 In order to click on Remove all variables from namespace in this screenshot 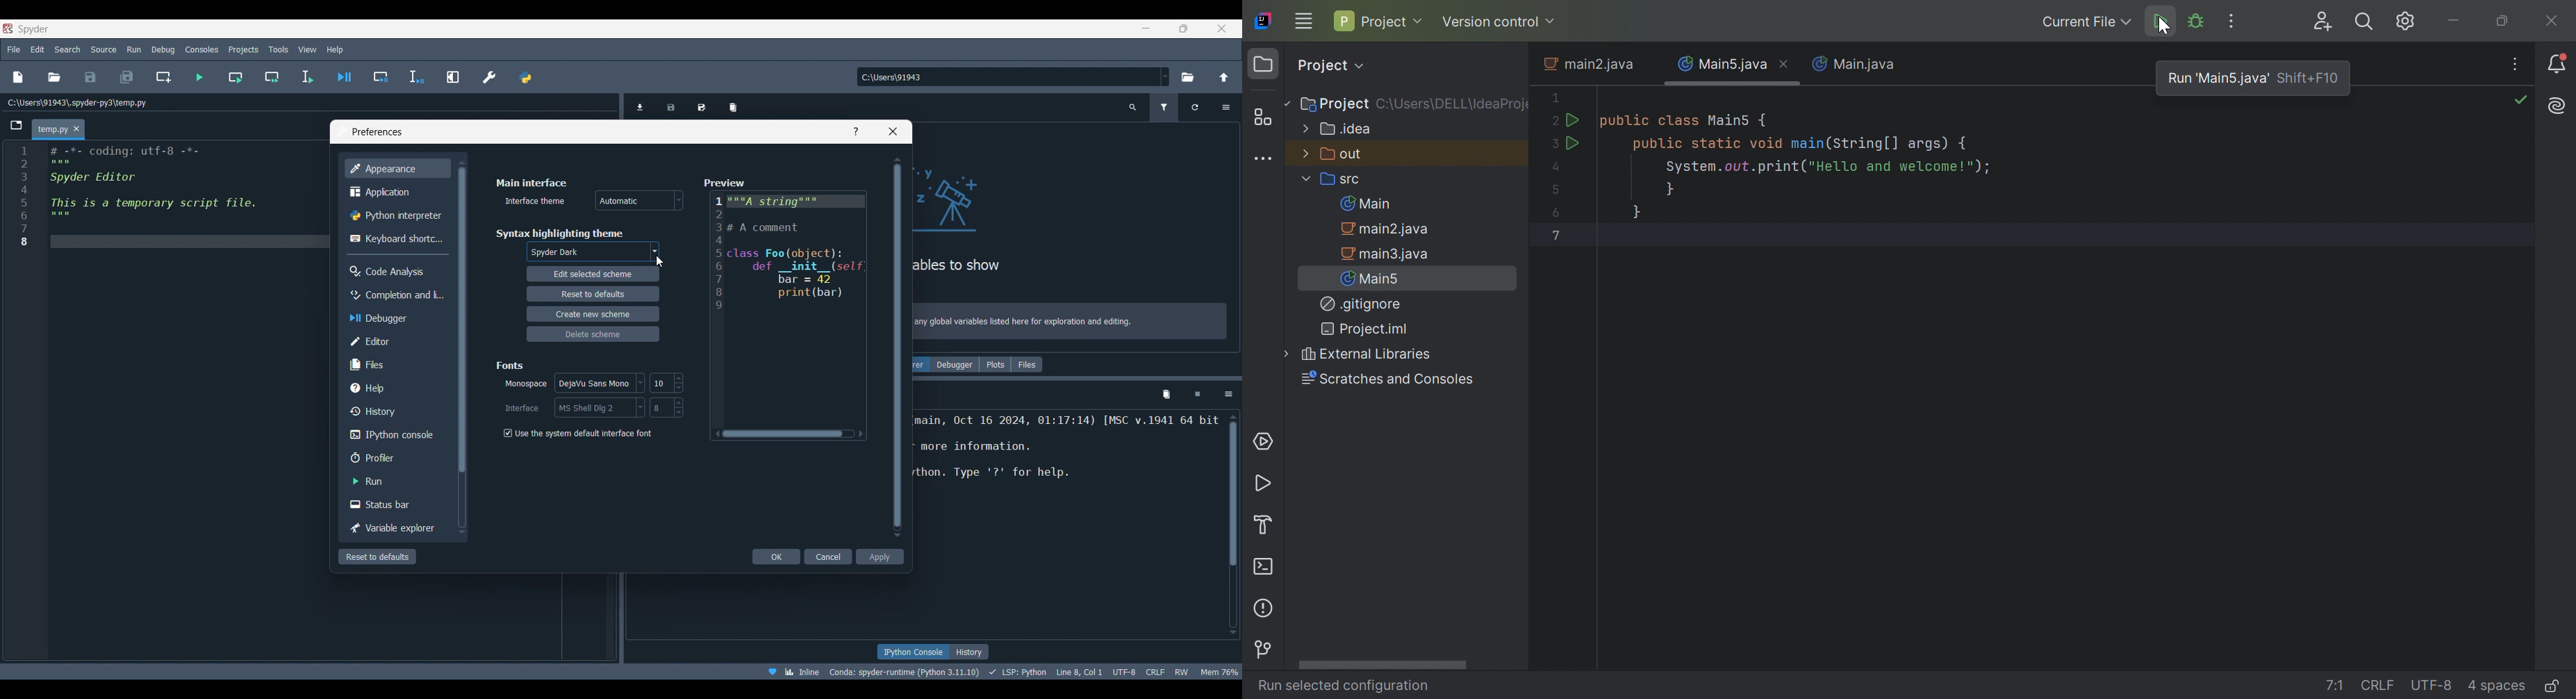, I will do `click(1167, 395)`.